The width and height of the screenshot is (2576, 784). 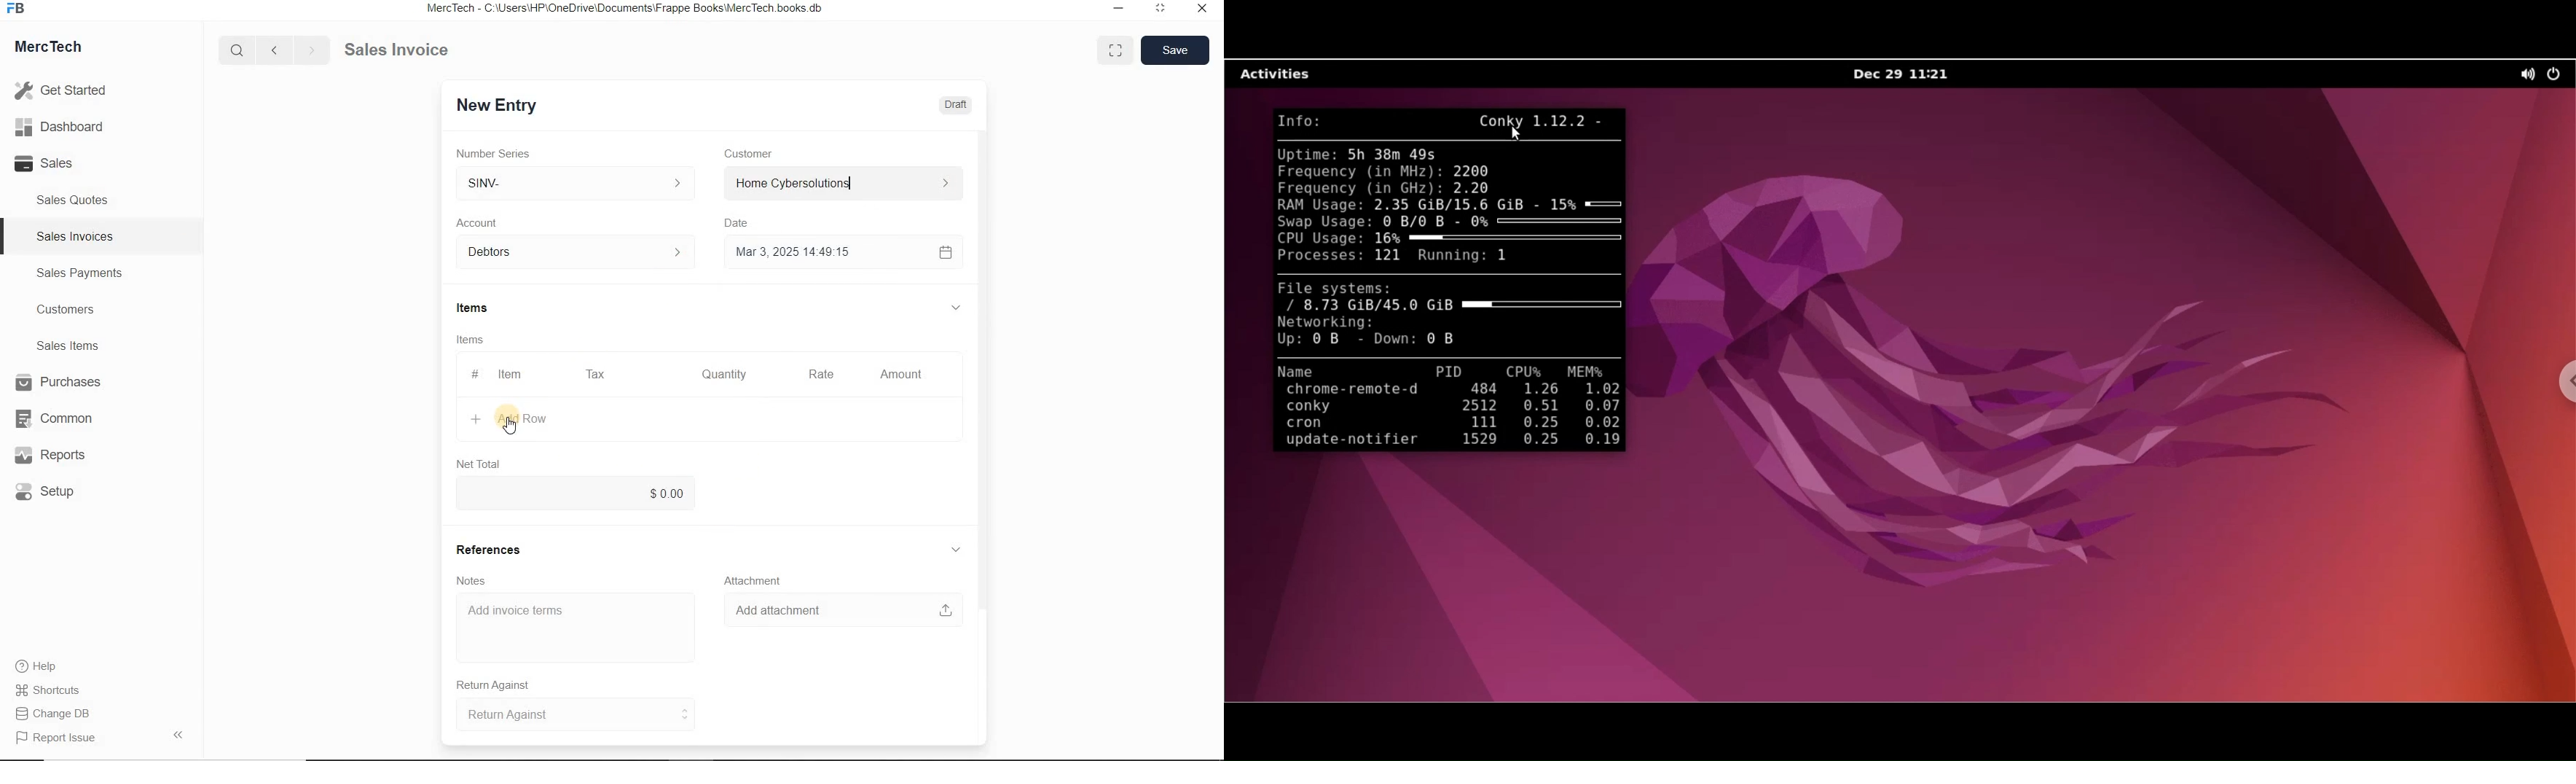 I want to click on Report Issue, so click(x=59, y=738).